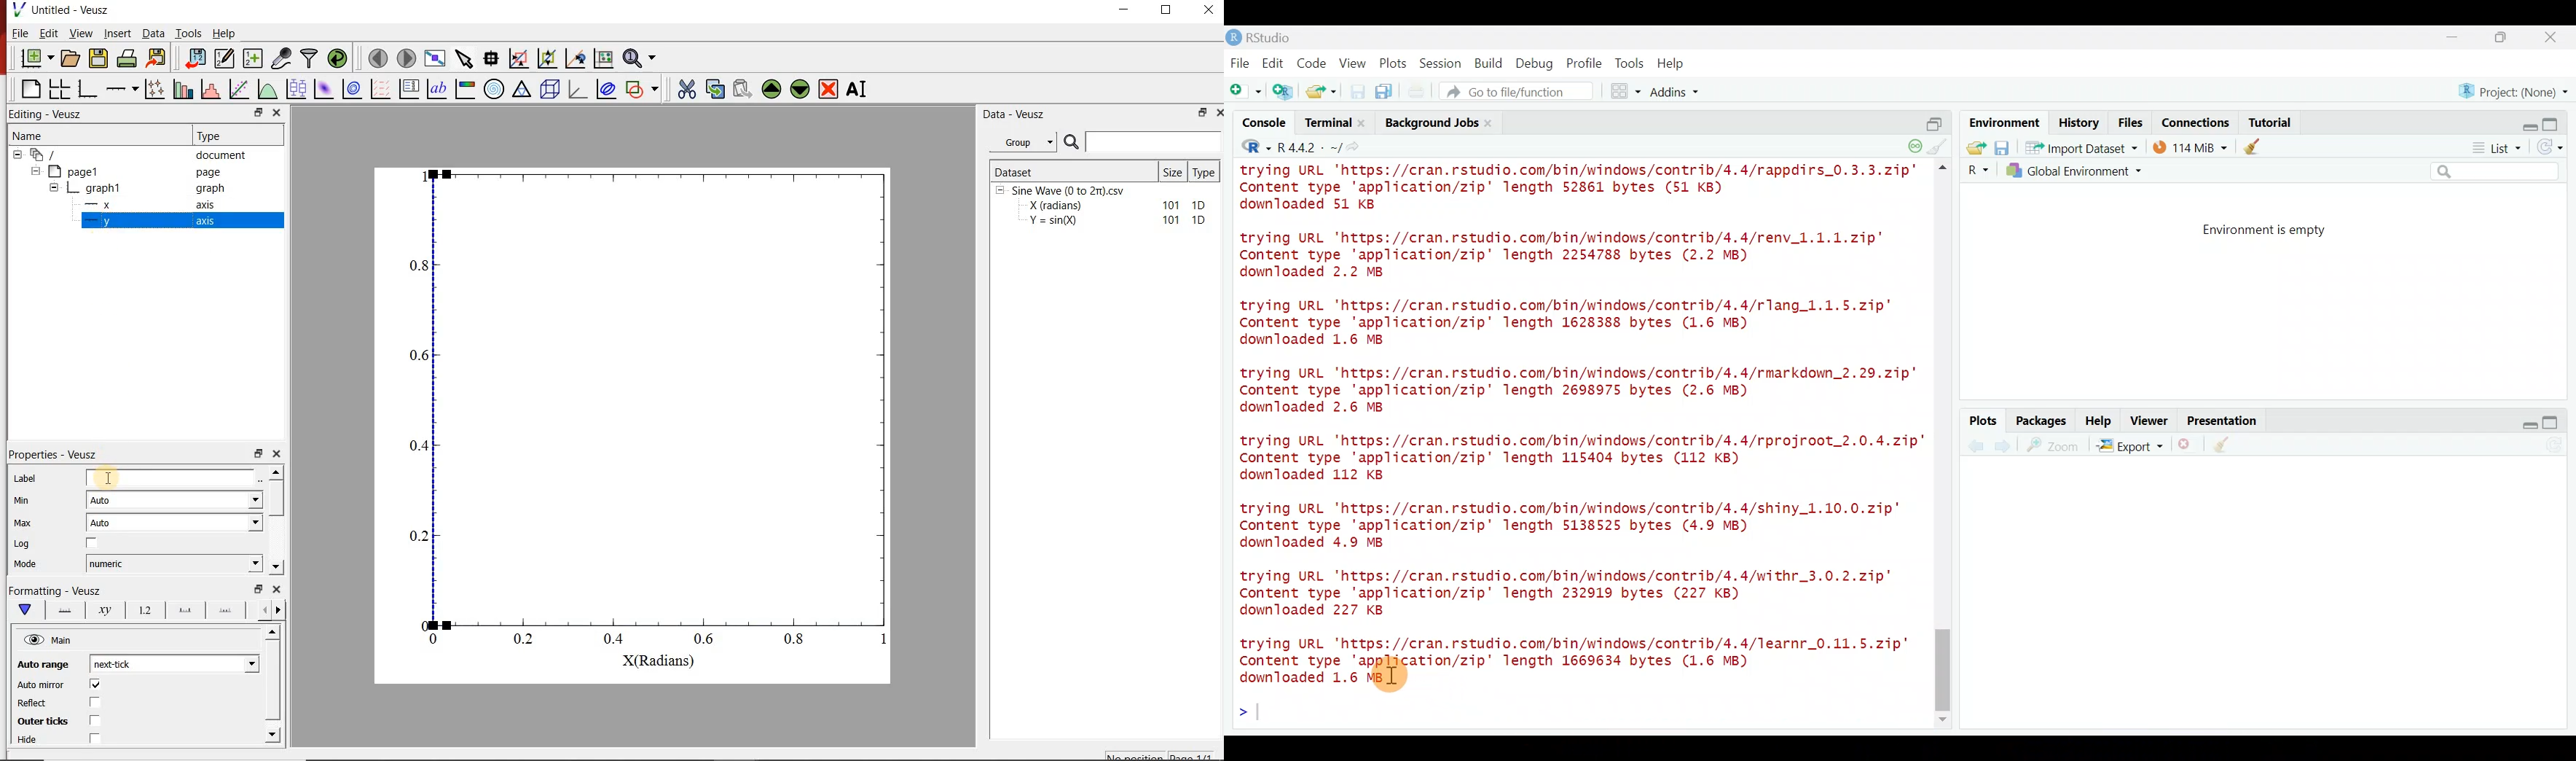 The width and height of the screenshot is (2576, 784). What do you see at coordinates (1676, 94) in the screenshot?
I see `Addins` at bounding box center [1676, 94].